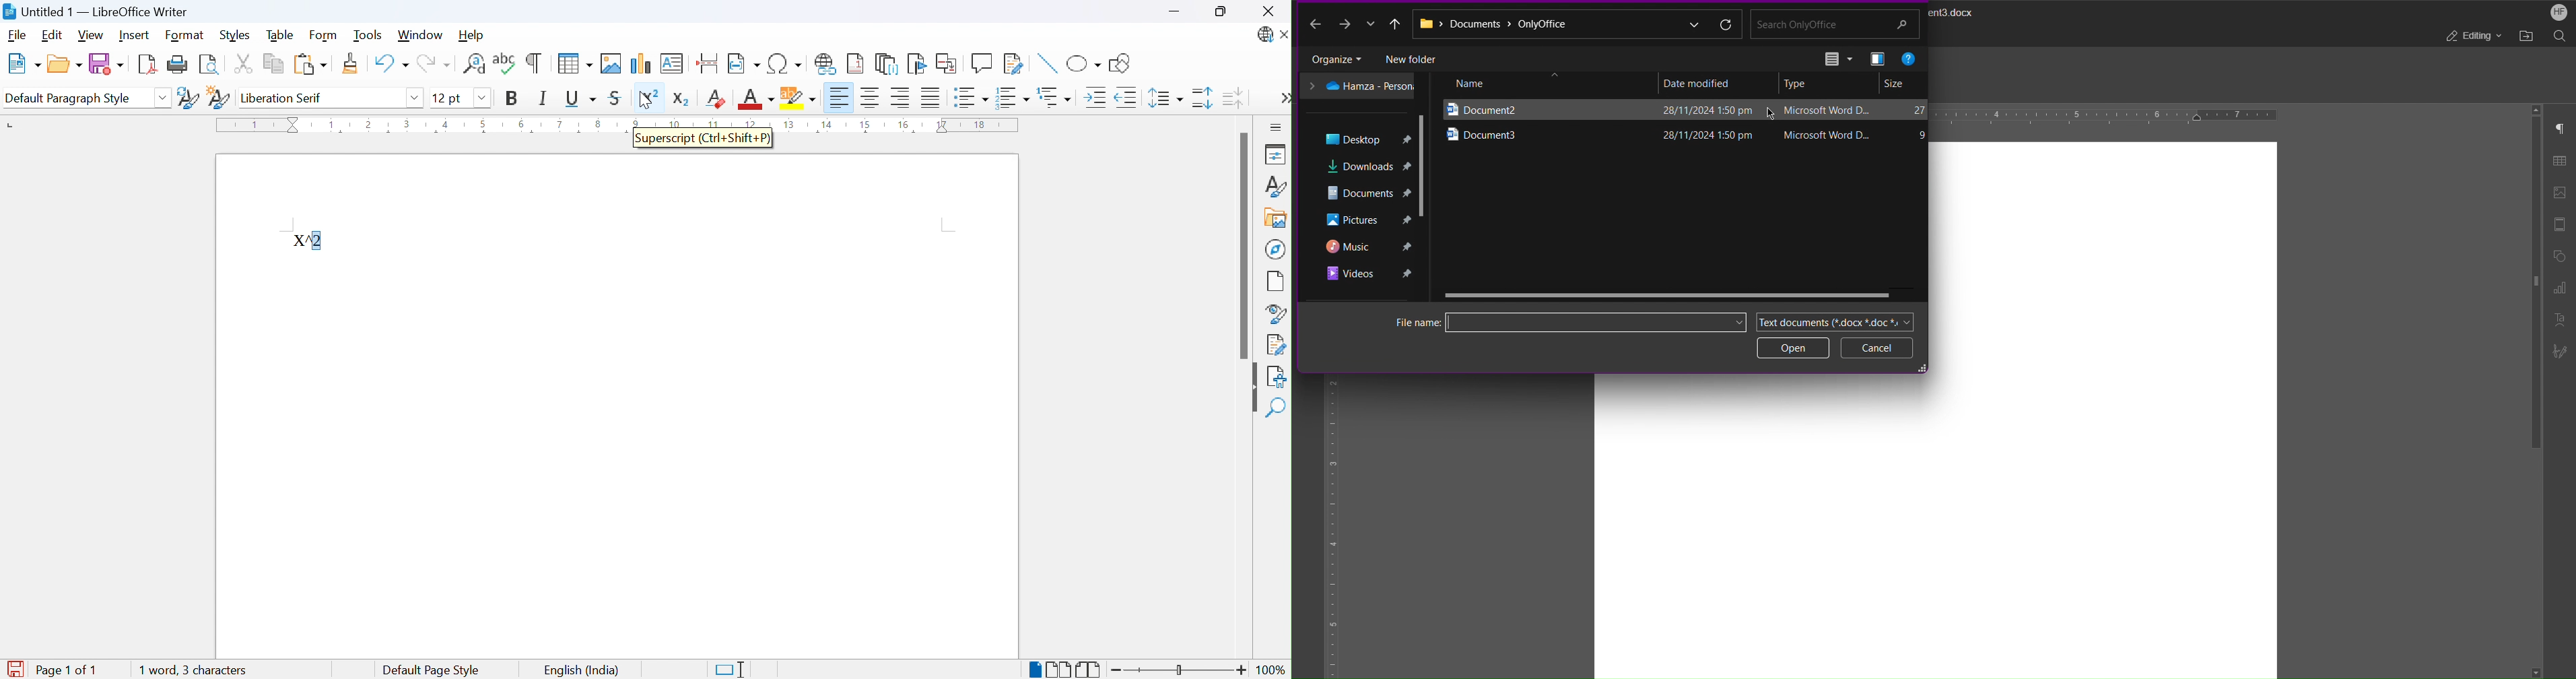  What do you see at coordinates (1368, 163) in the screenshot?
I see `Downloads` at bounding box center [1368, 163].